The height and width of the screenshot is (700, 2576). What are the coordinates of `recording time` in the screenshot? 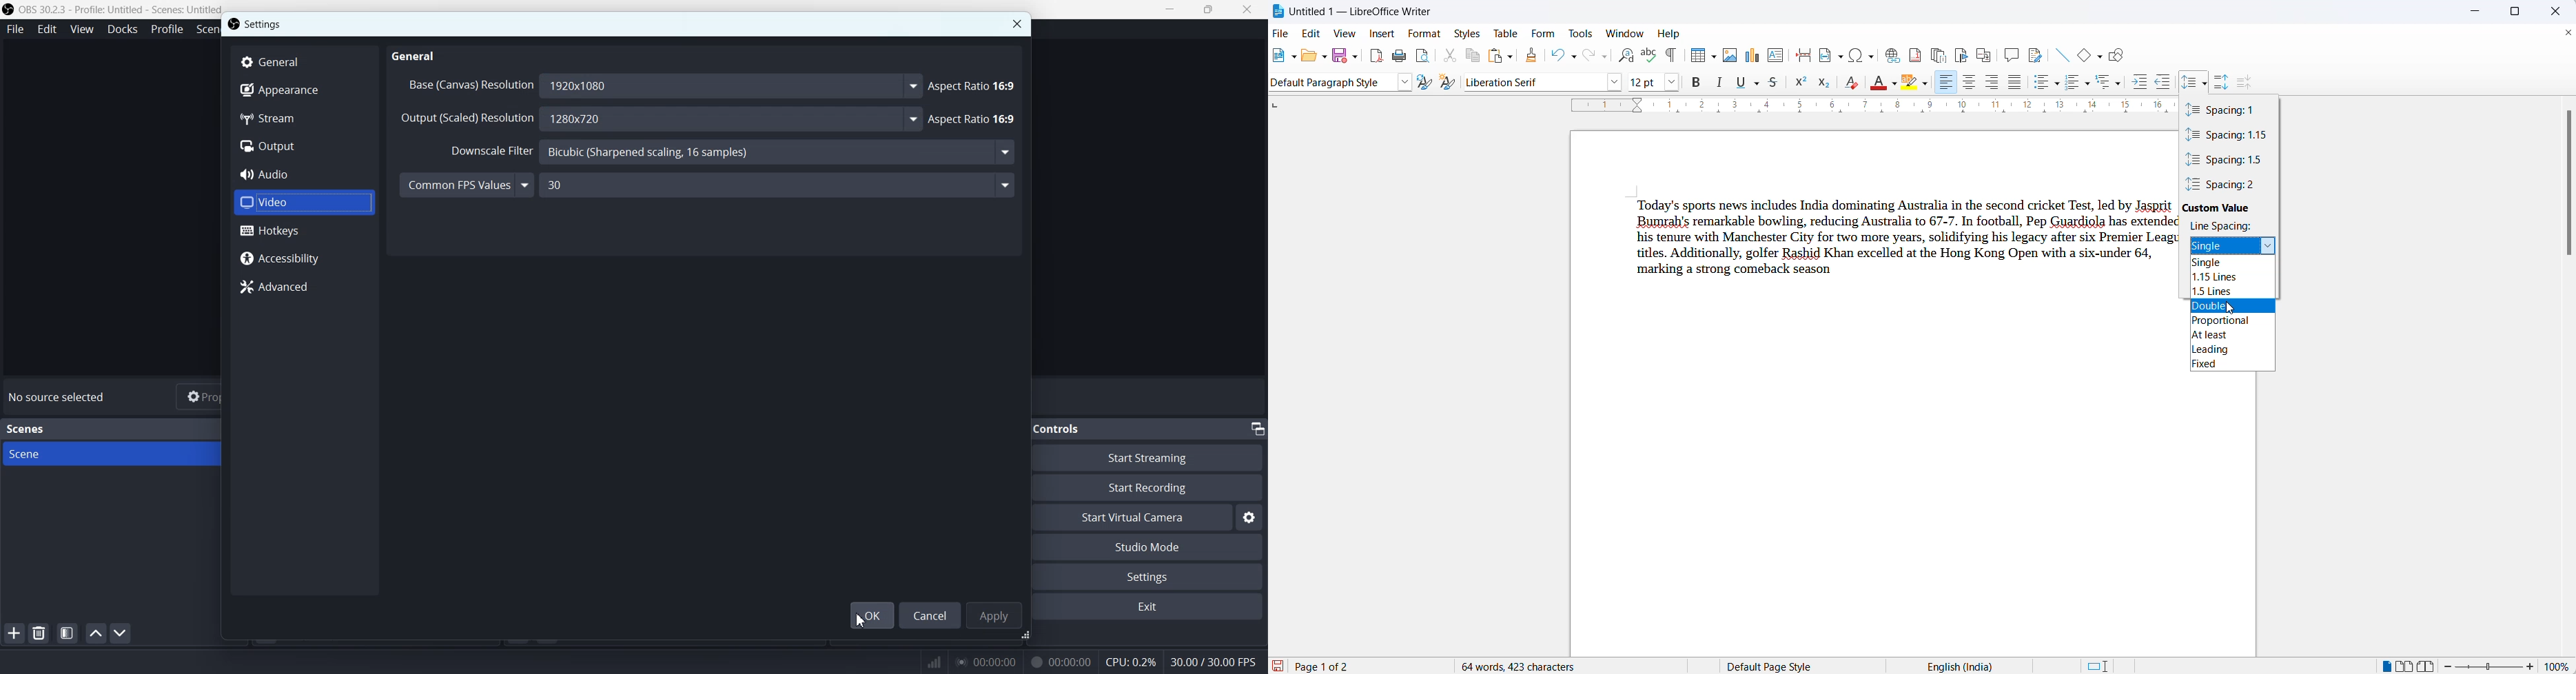 It's located at (1059, 661).